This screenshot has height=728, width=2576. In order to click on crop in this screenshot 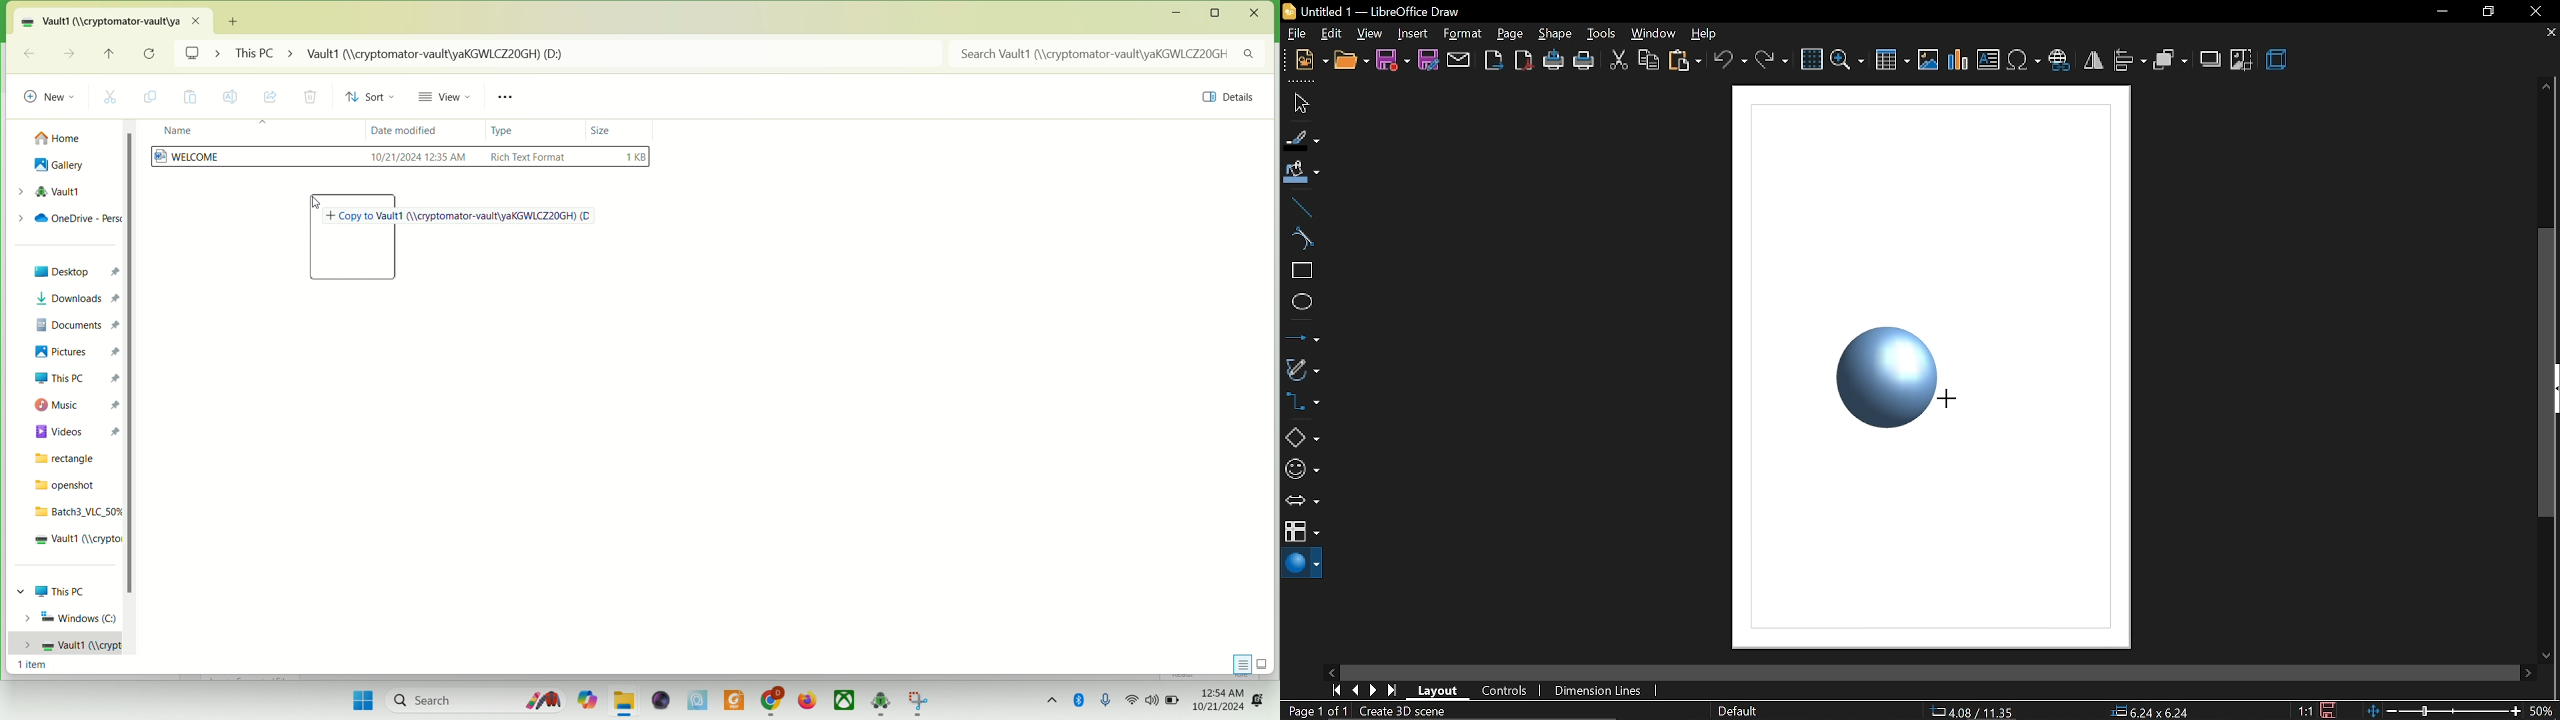, I will do `click(2240, 60)`.